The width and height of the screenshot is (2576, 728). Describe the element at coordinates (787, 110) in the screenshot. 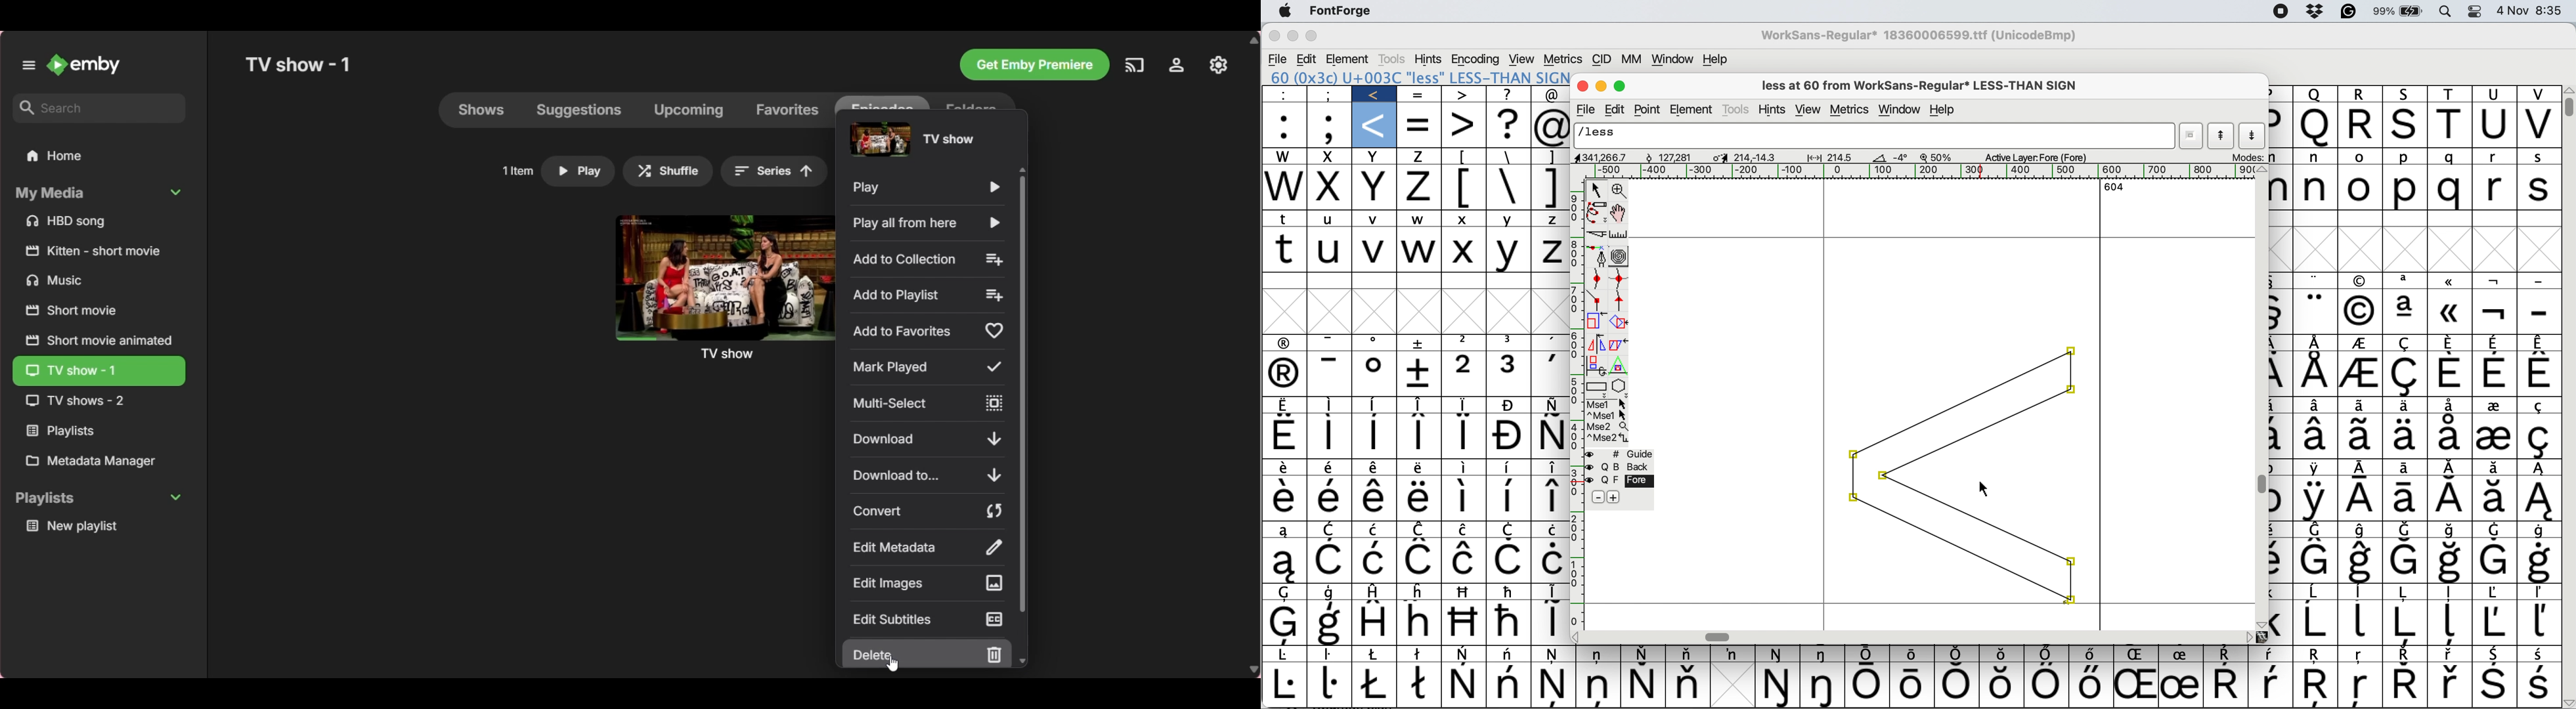

I see `Favorites` at that location.